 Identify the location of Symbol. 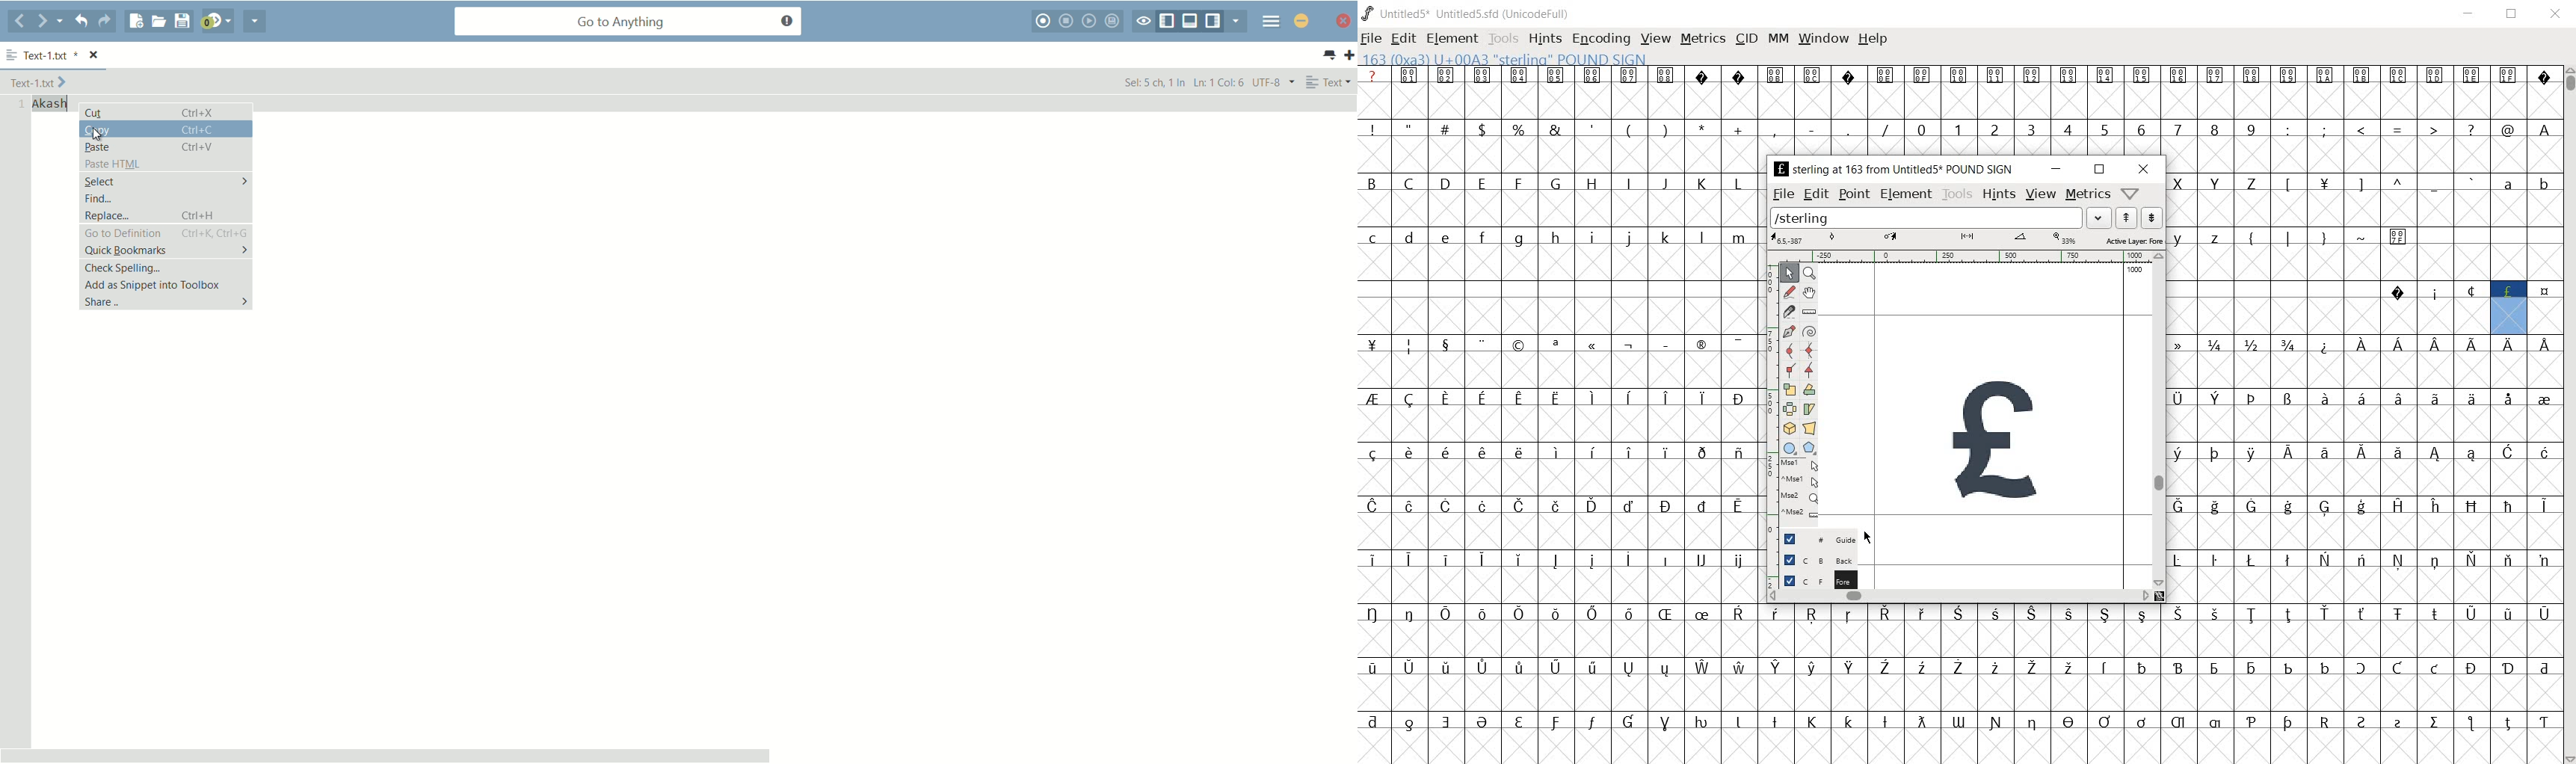
(2287, 667).